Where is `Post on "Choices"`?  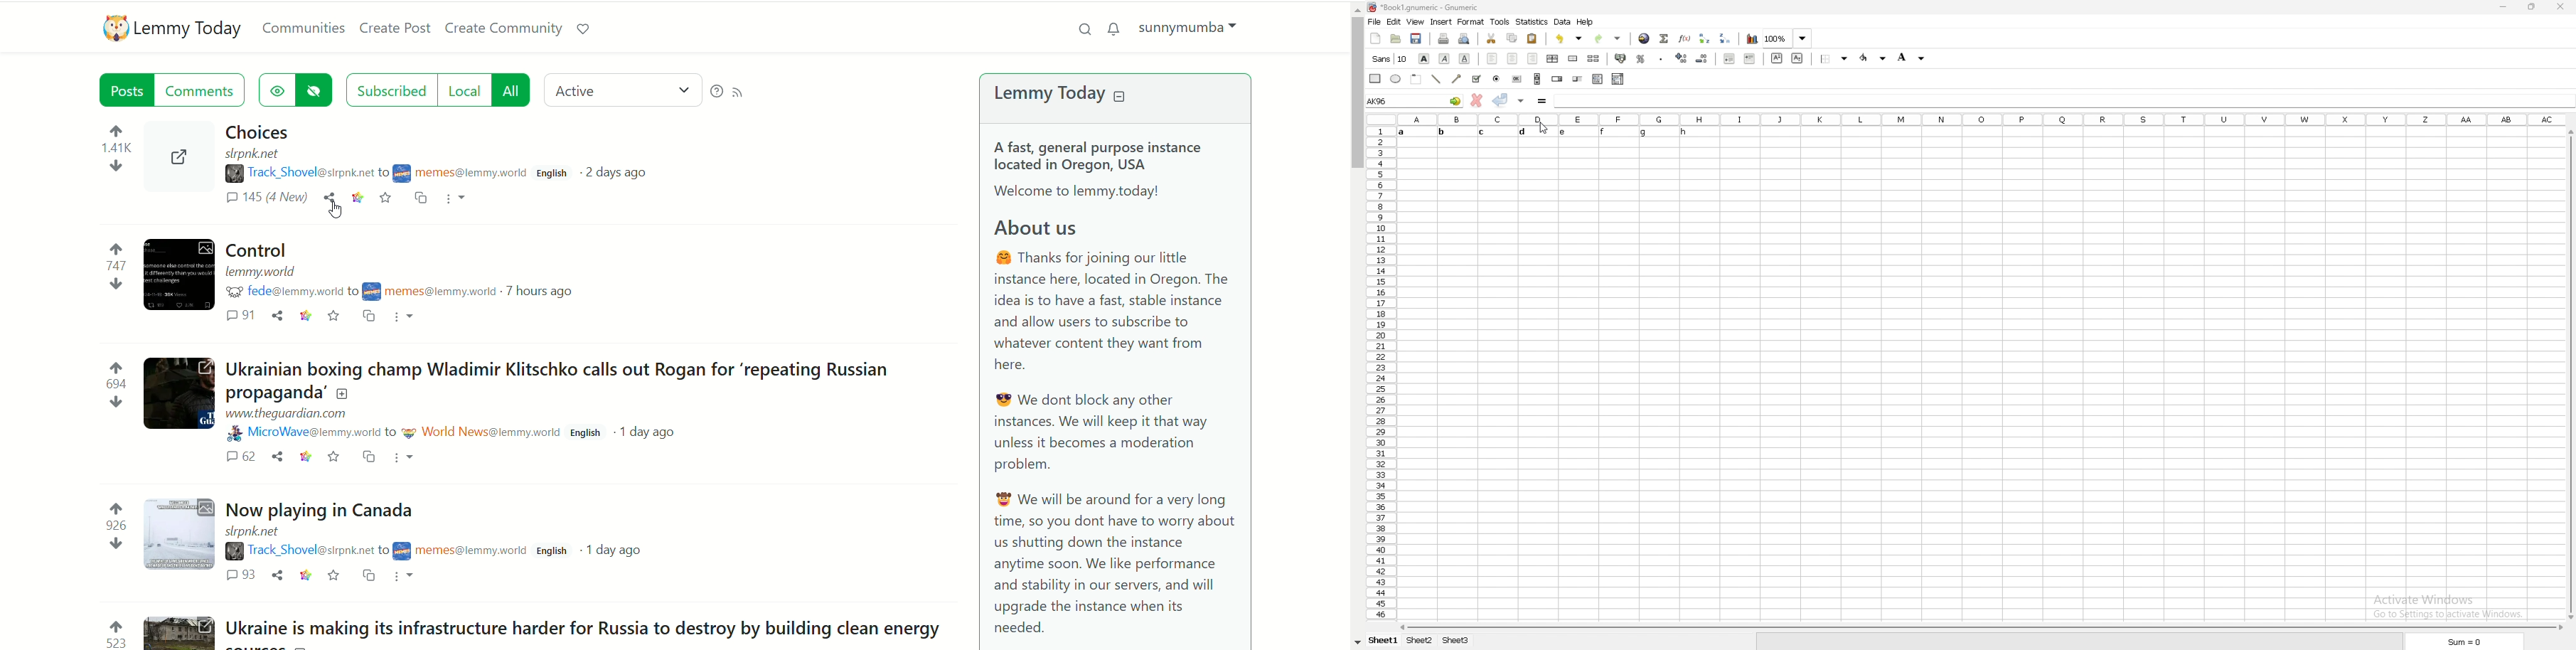 Post on "Choices" is located at coordinates (257, 131).